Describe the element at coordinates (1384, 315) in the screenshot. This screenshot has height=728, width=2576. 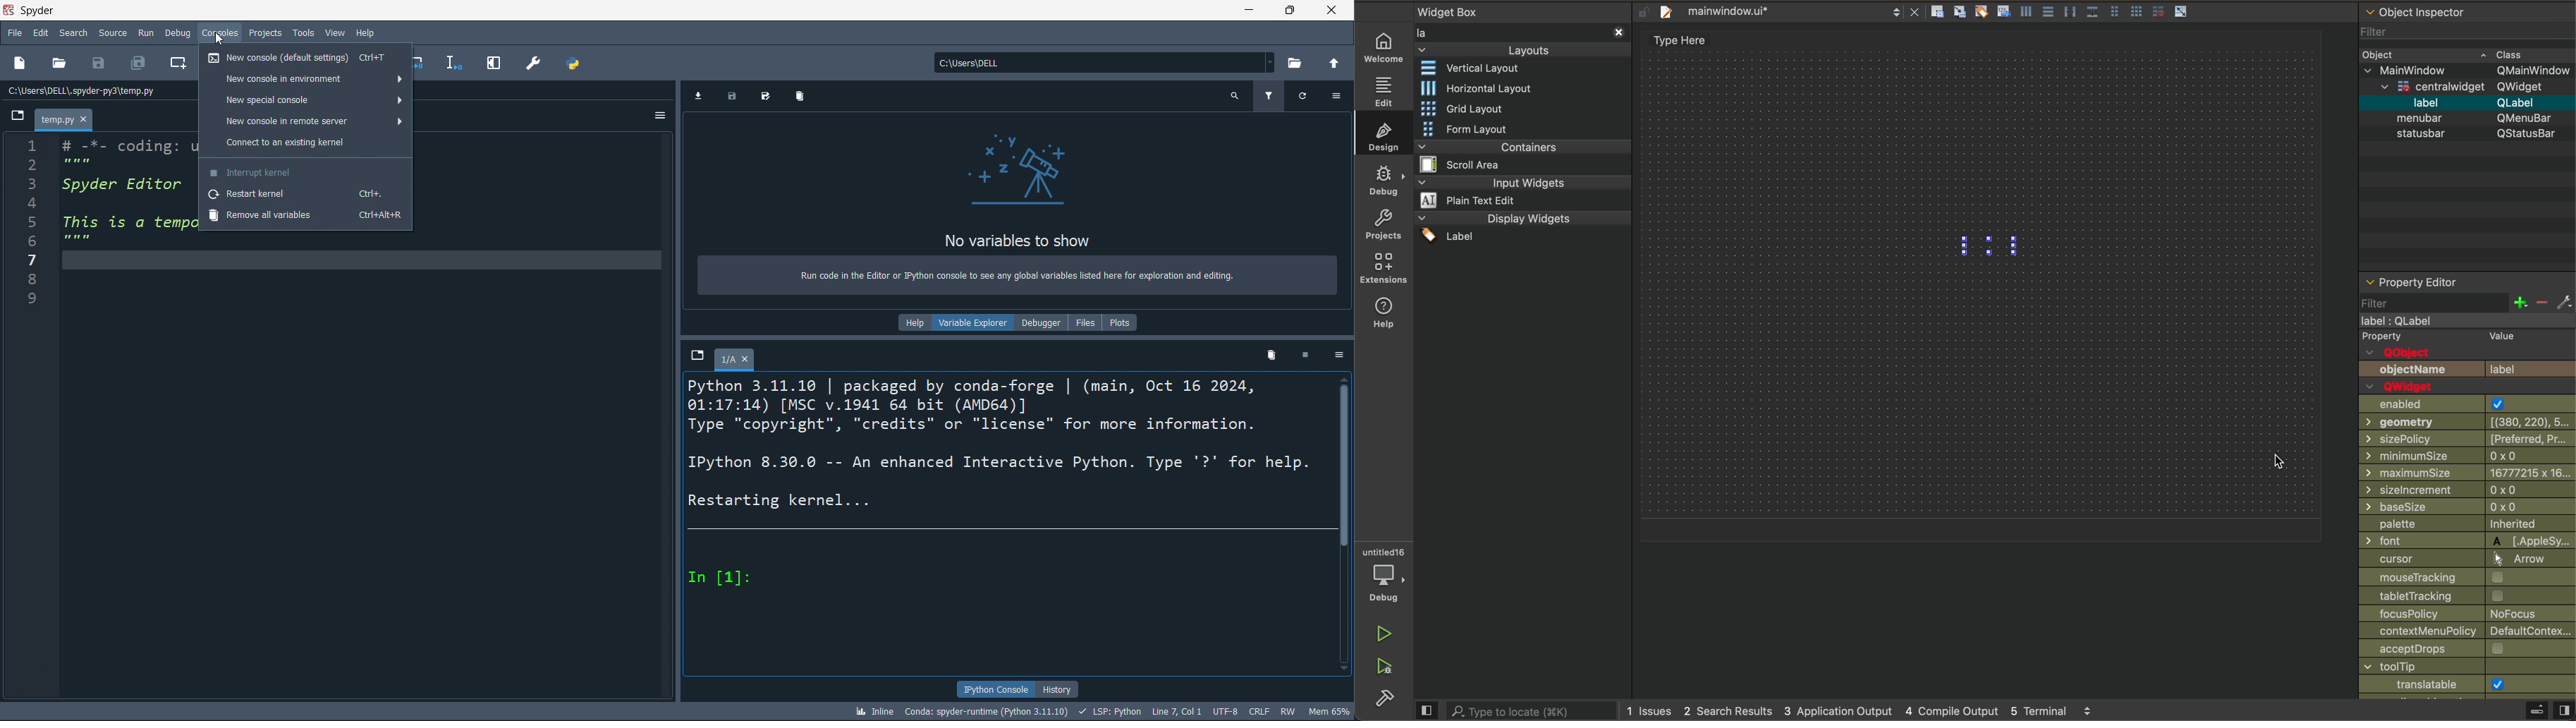
I see `help` at that location.